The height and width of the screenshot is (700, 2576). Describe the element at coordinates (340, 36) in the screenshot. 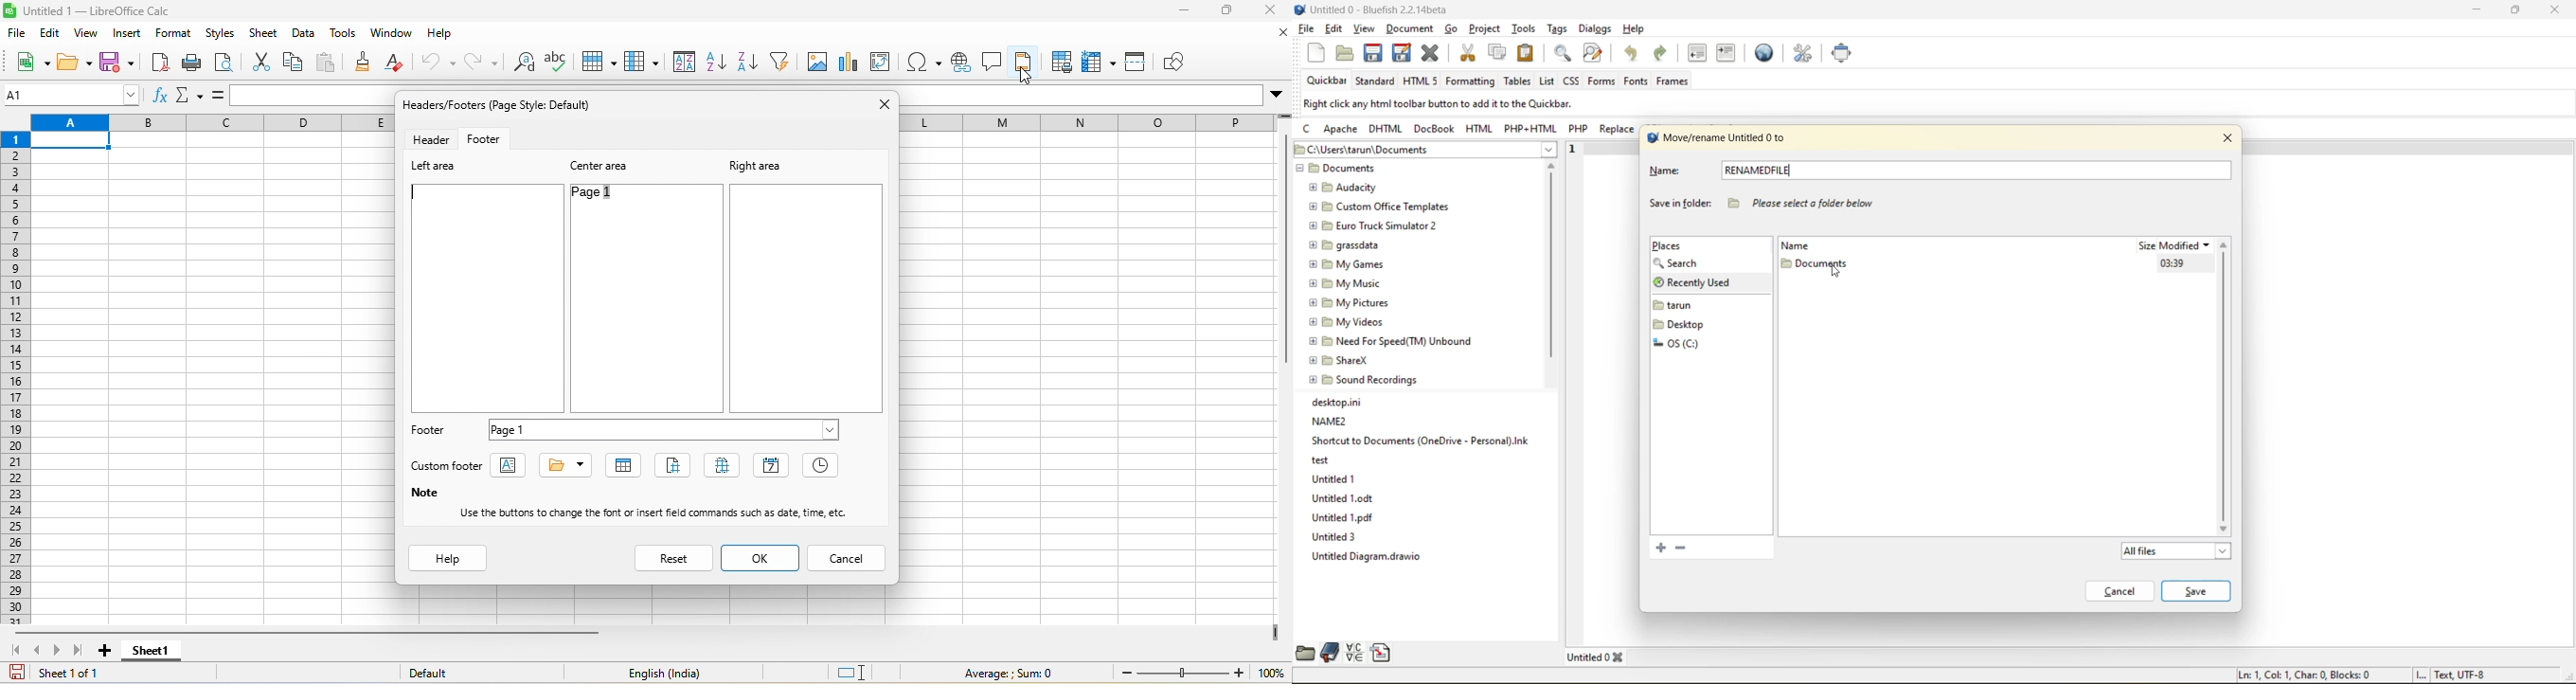

I see `tools` at that location.